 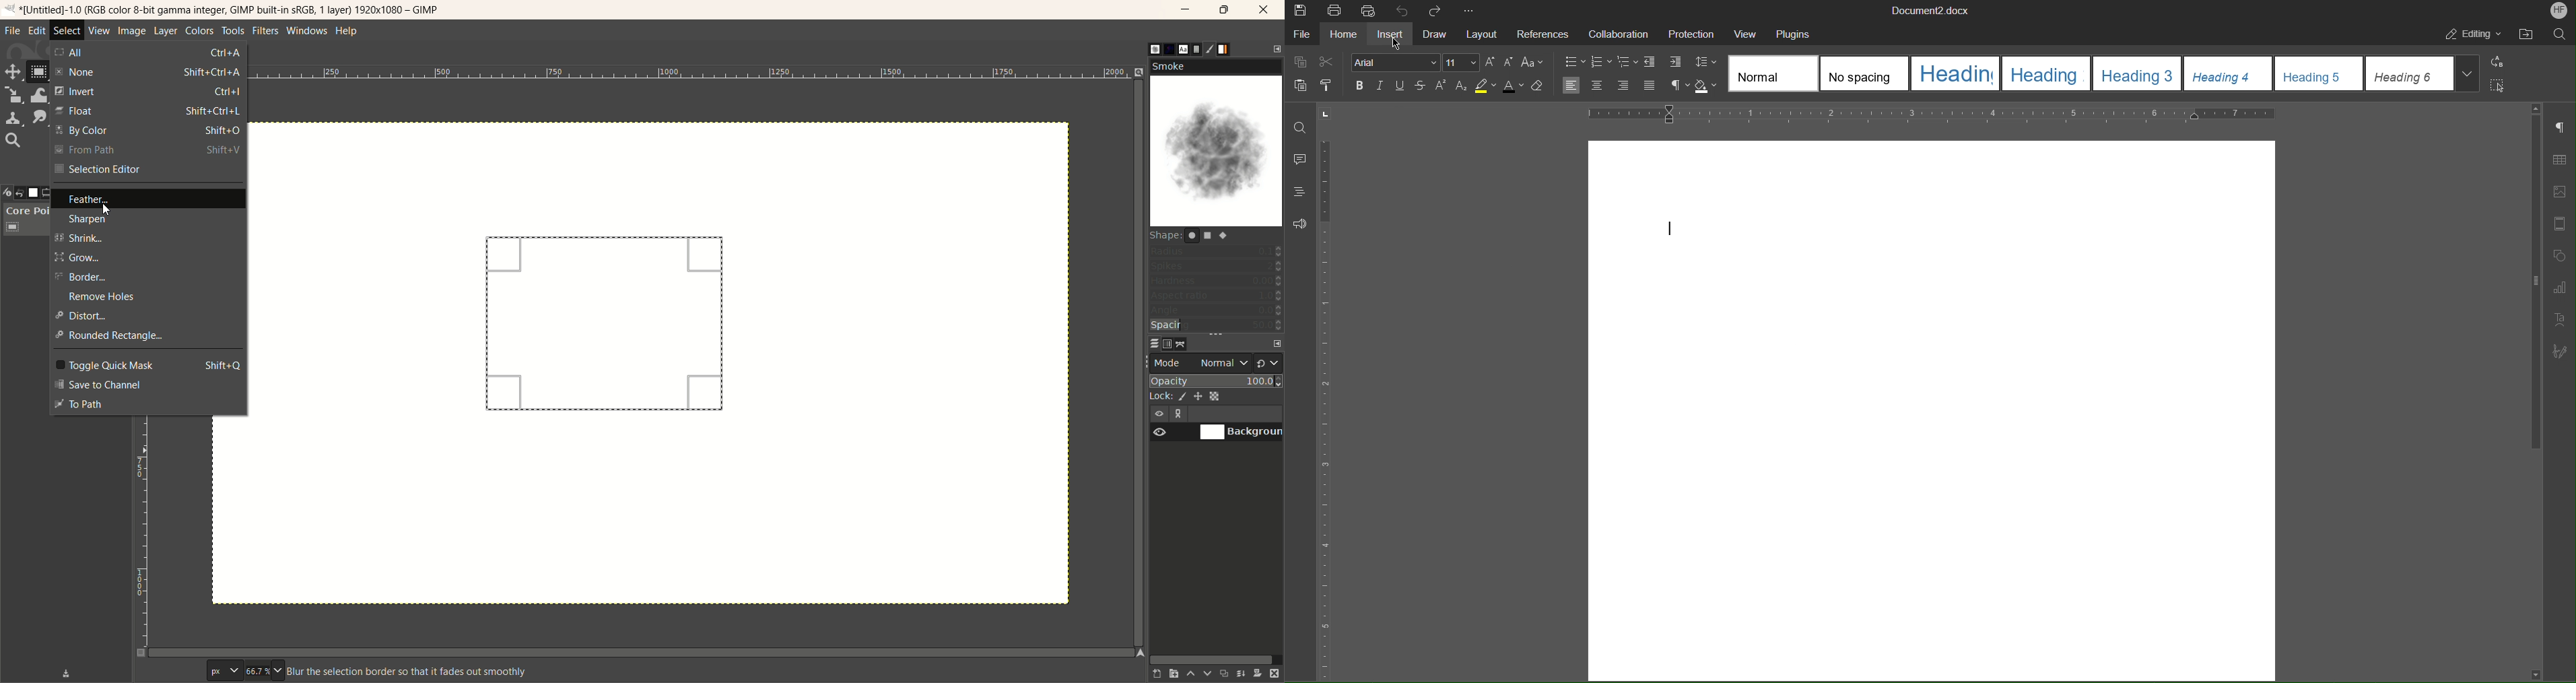 I want to click on colors, so click(x=199, y=31).